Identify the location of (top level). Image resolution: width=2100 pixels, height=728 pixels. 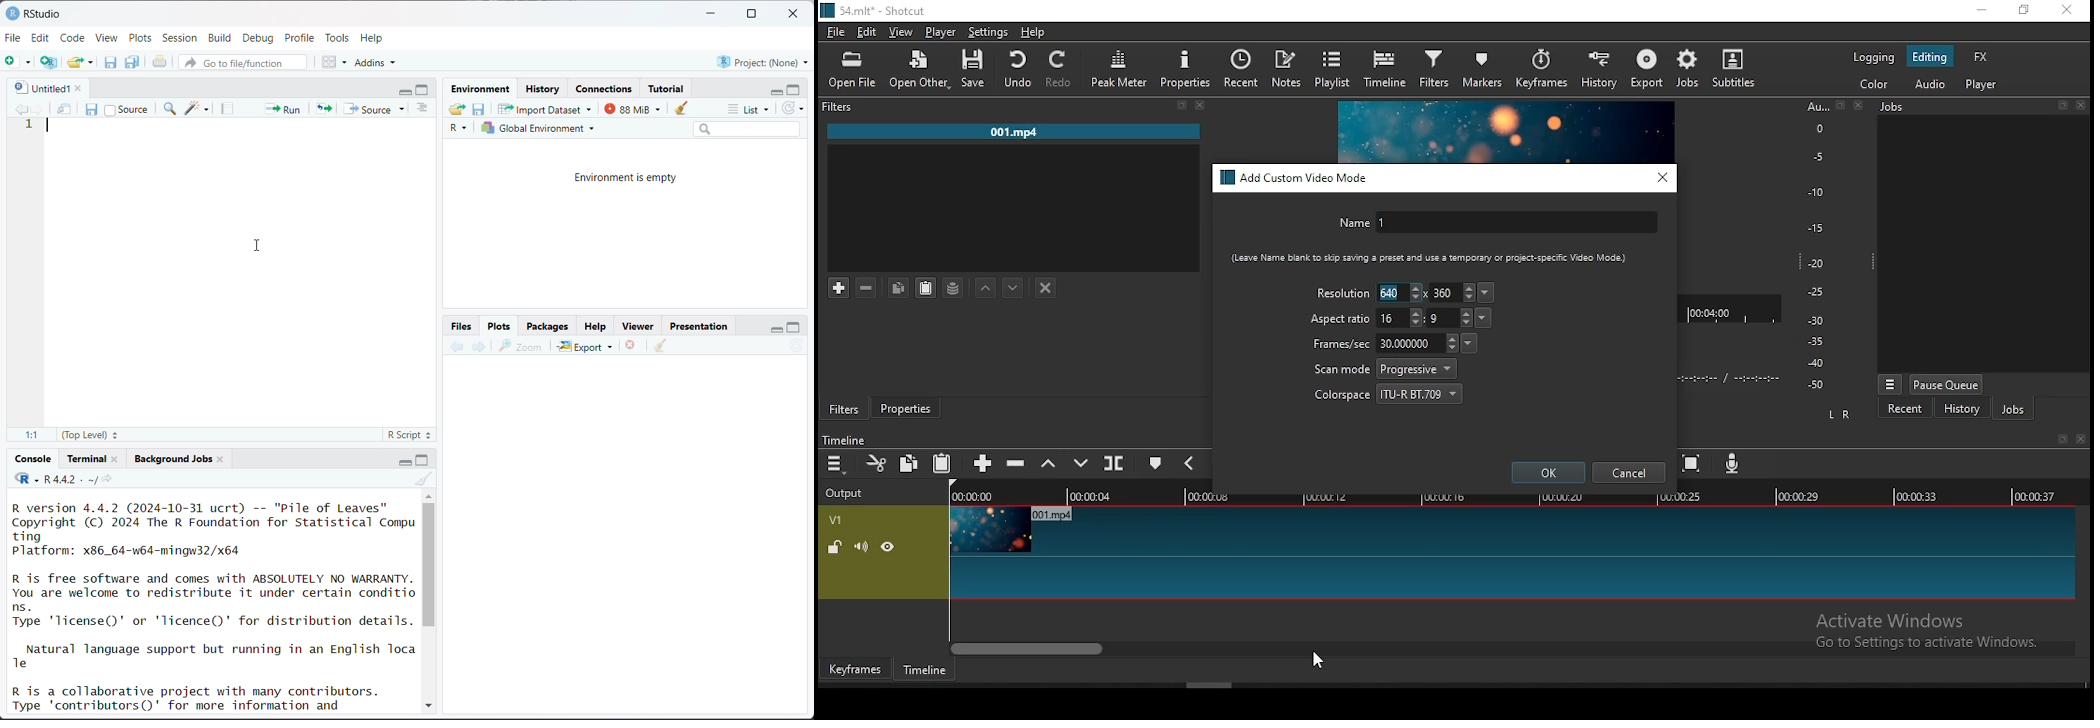
(92, 435).